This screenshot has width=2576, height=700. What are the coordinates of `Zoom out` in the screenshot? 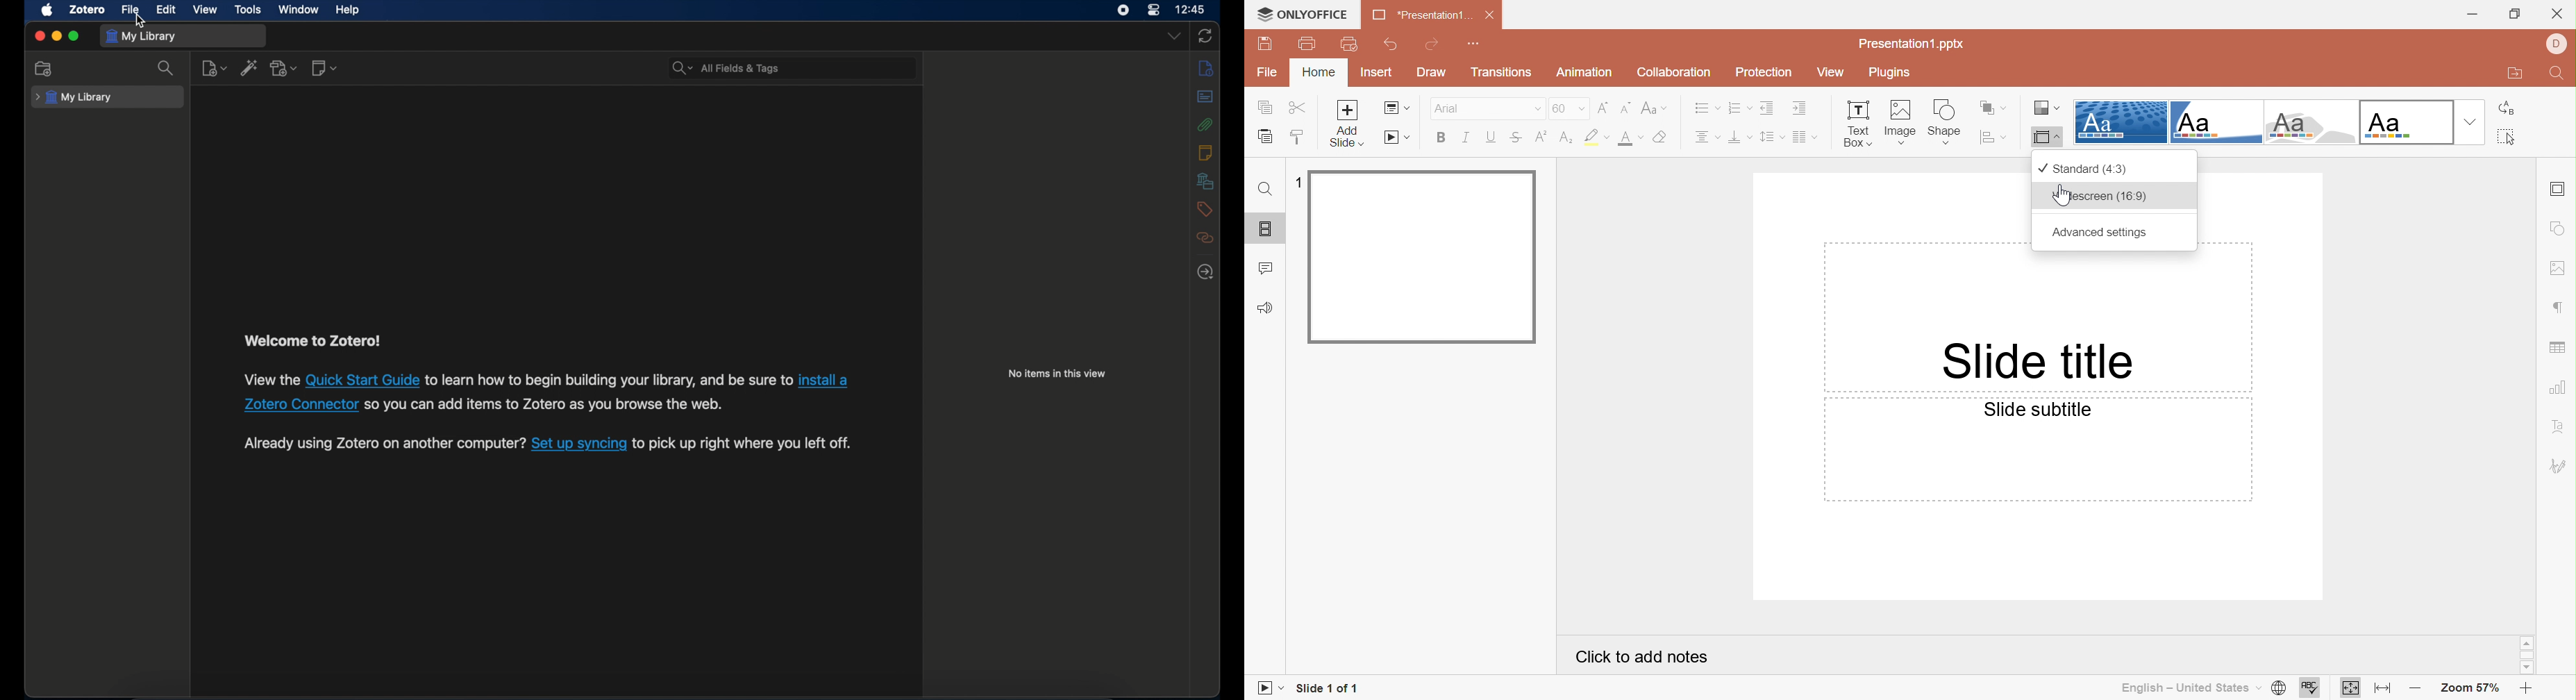 It's located at (2524, 689).